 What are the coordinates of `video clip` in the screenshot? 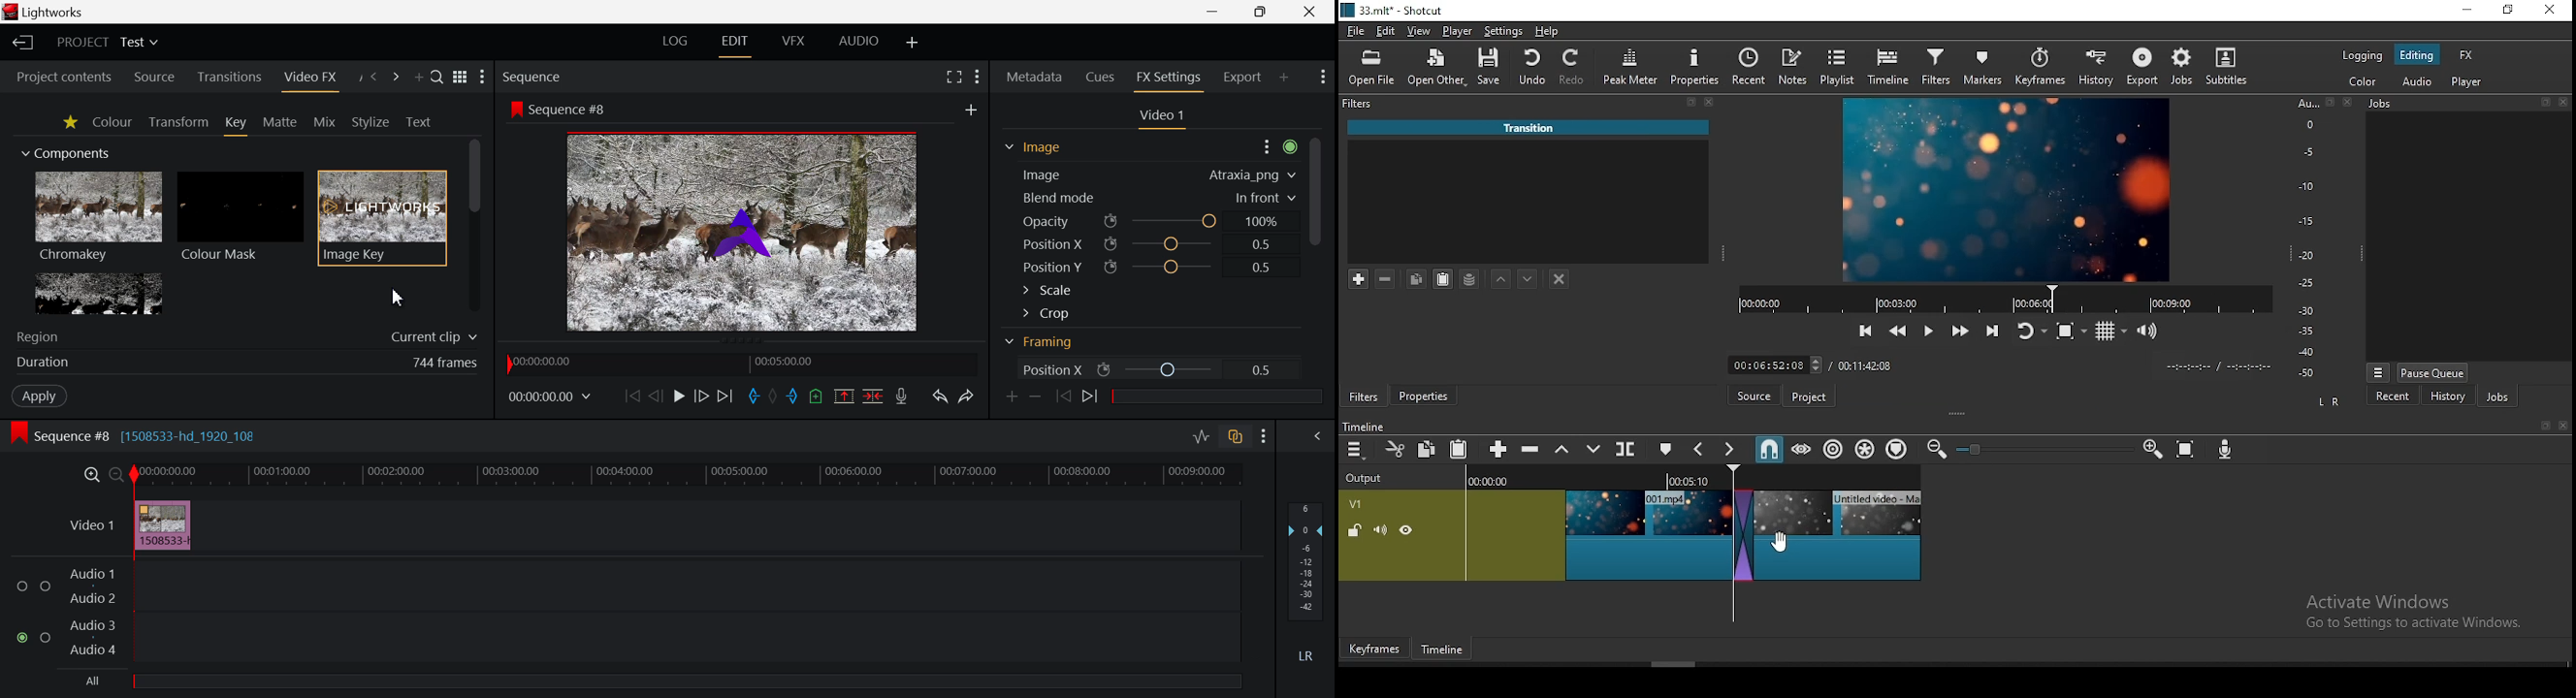 It's located at (1831, 535).